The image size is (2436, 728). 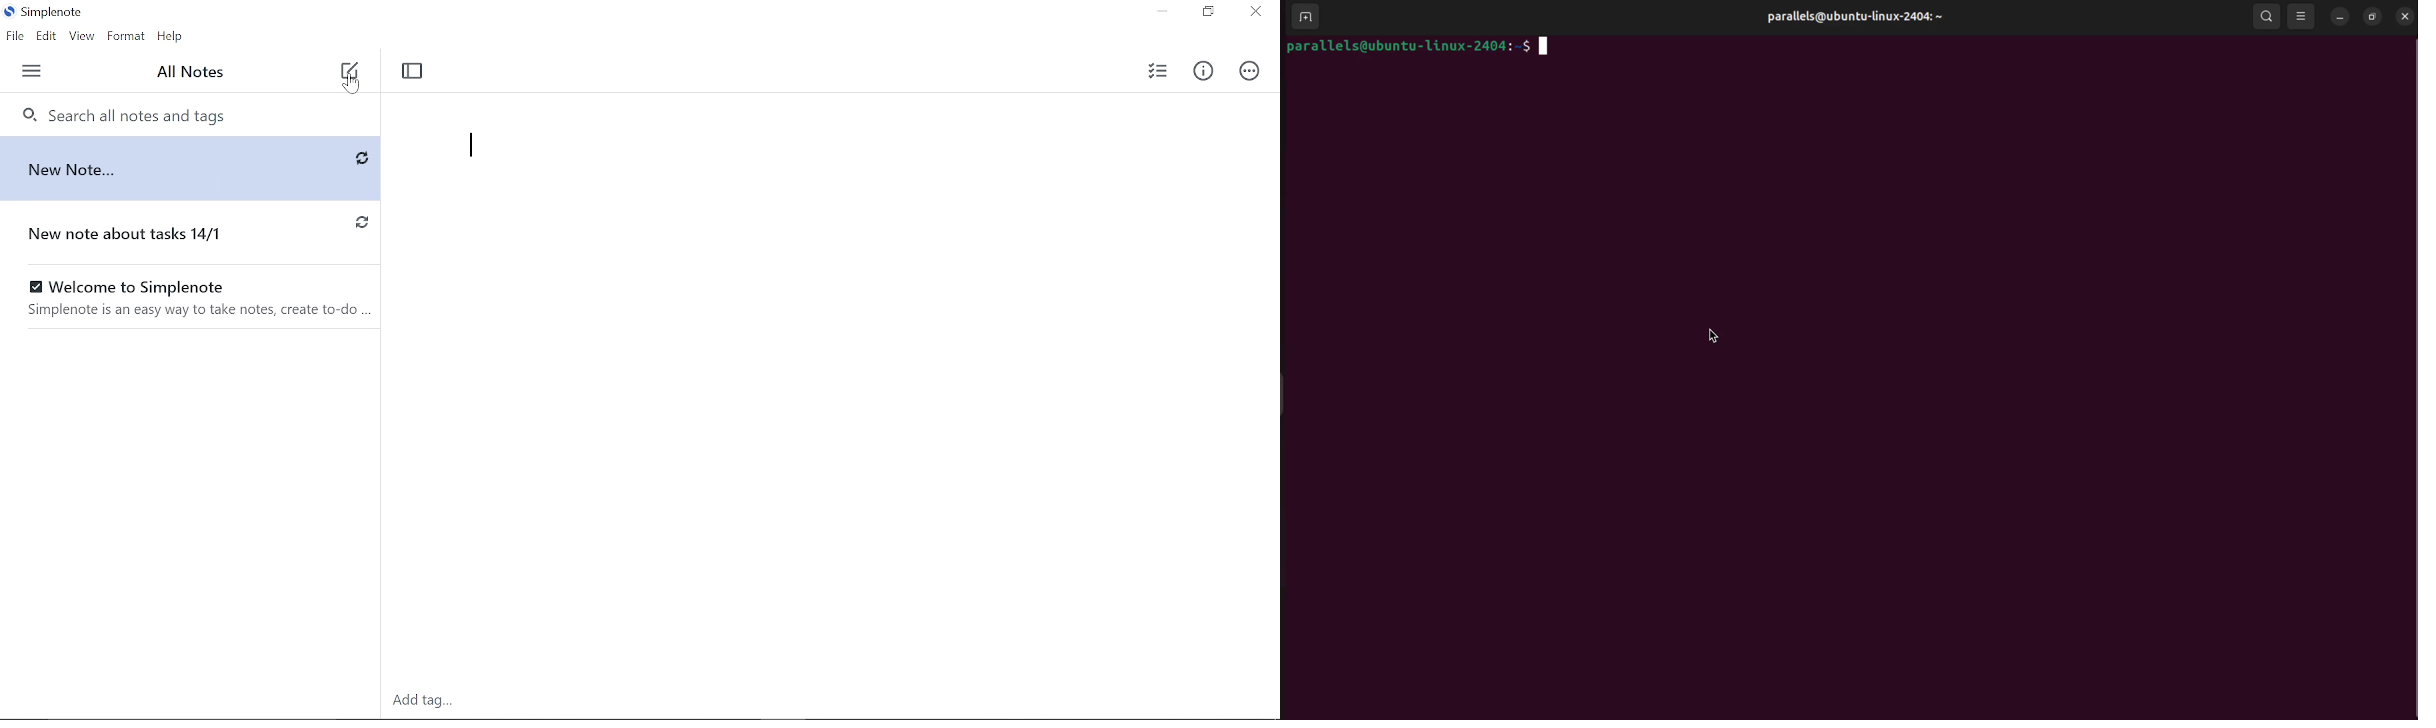 What do you see at coordinates (172, 37) in the screenshot?
I see `Help` at bounding box center [172, 37].